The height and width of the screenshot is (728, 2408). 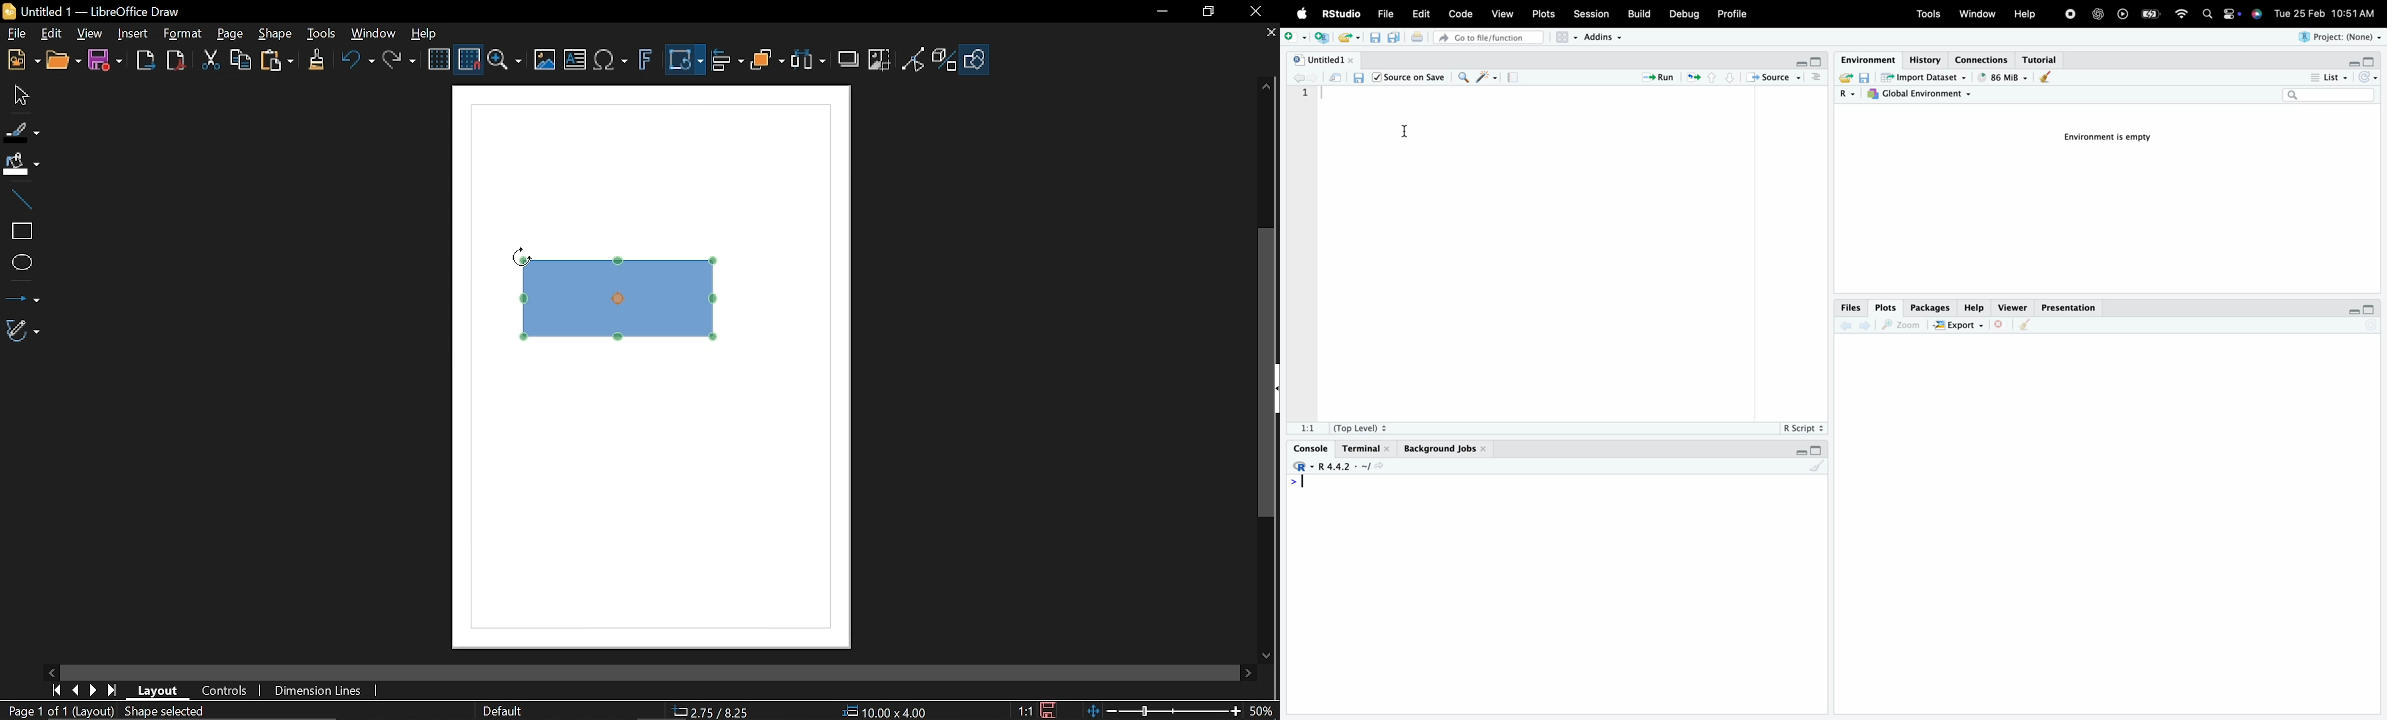 I want to click on Project: (None), so click(x=2337, y=37).